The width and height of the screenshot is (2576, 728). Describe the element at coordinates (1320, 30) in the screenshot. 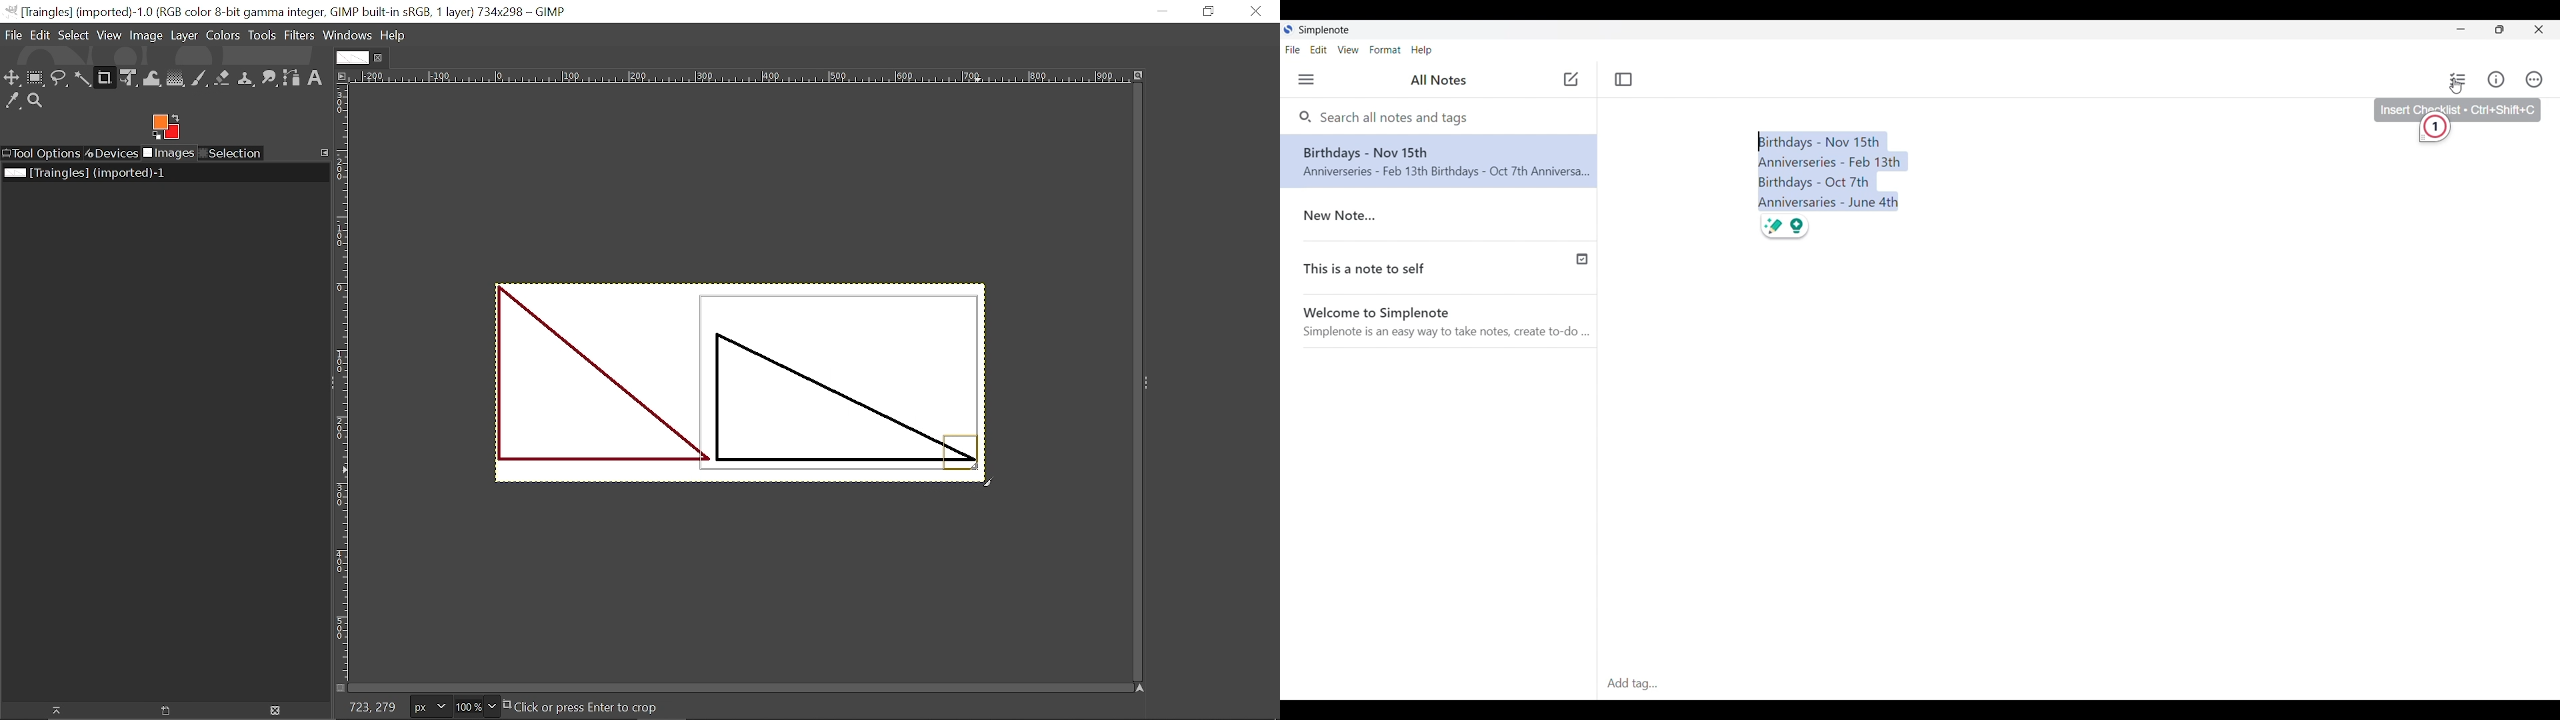

I see `Simplenote logo and name` at that location.